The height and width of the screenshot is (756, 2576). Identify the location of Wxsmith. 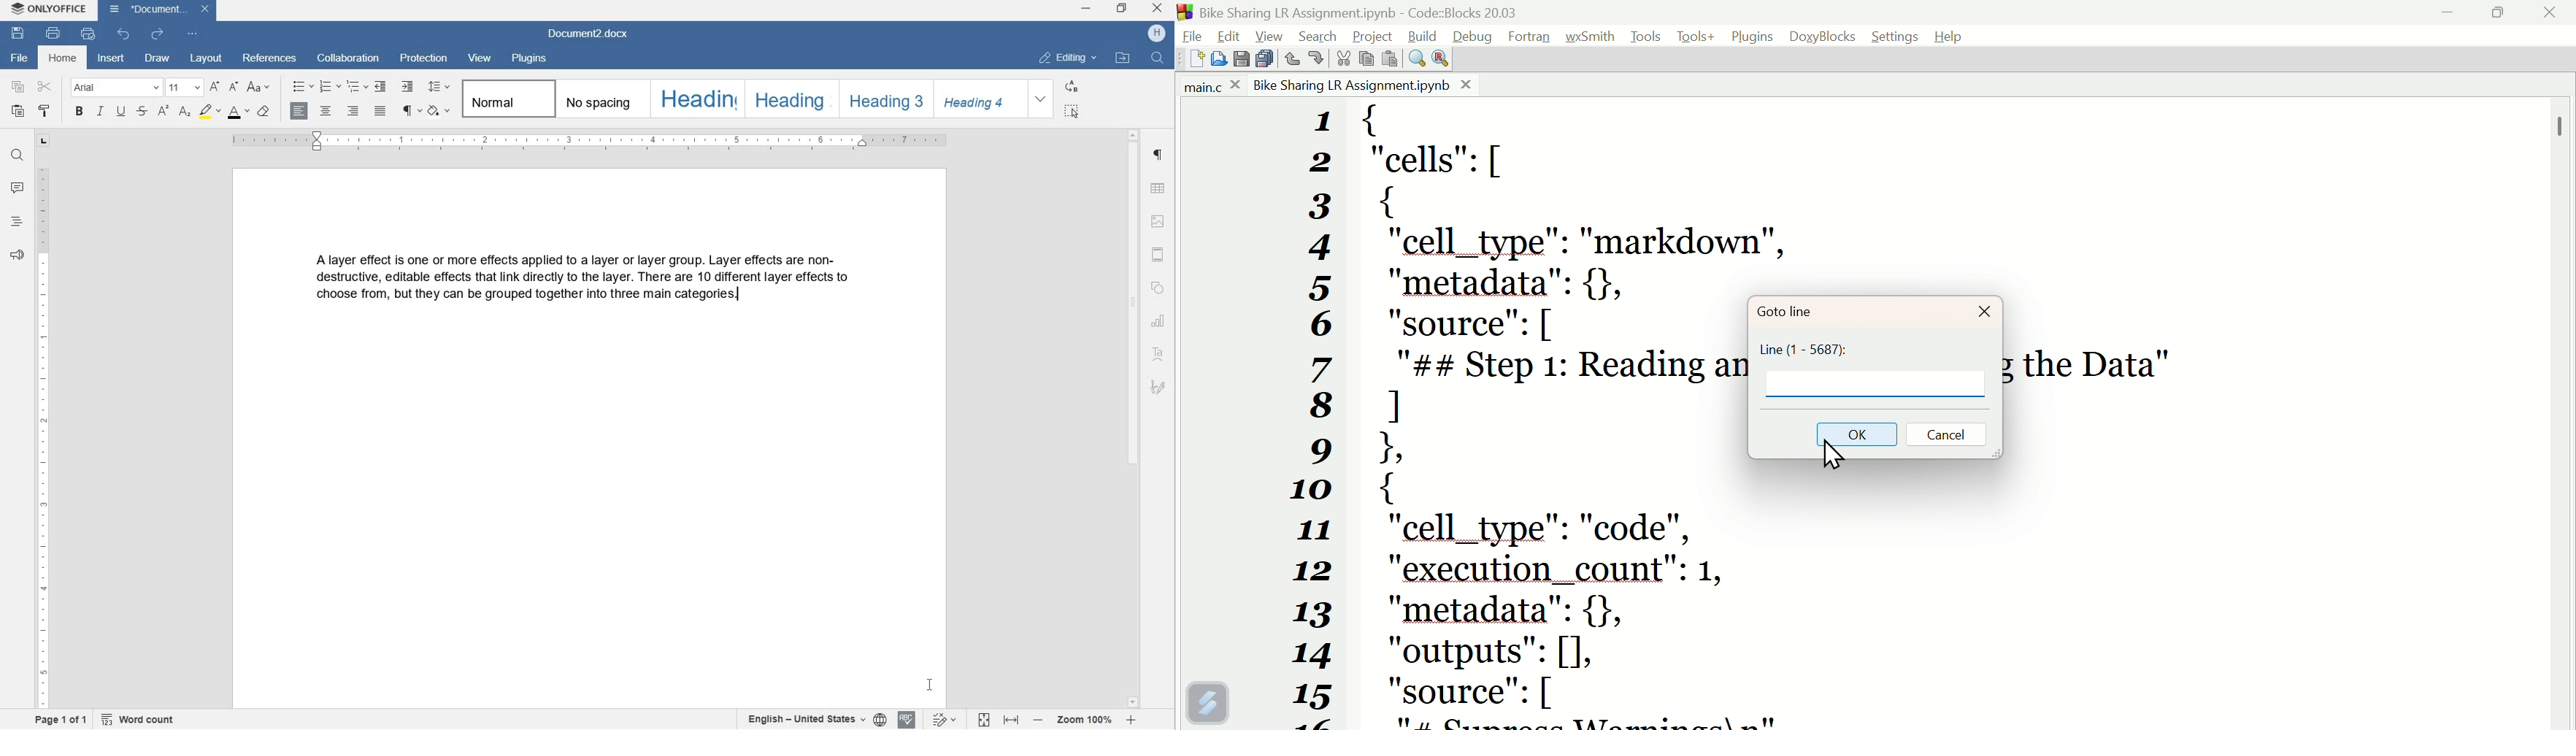
(1591, 36).